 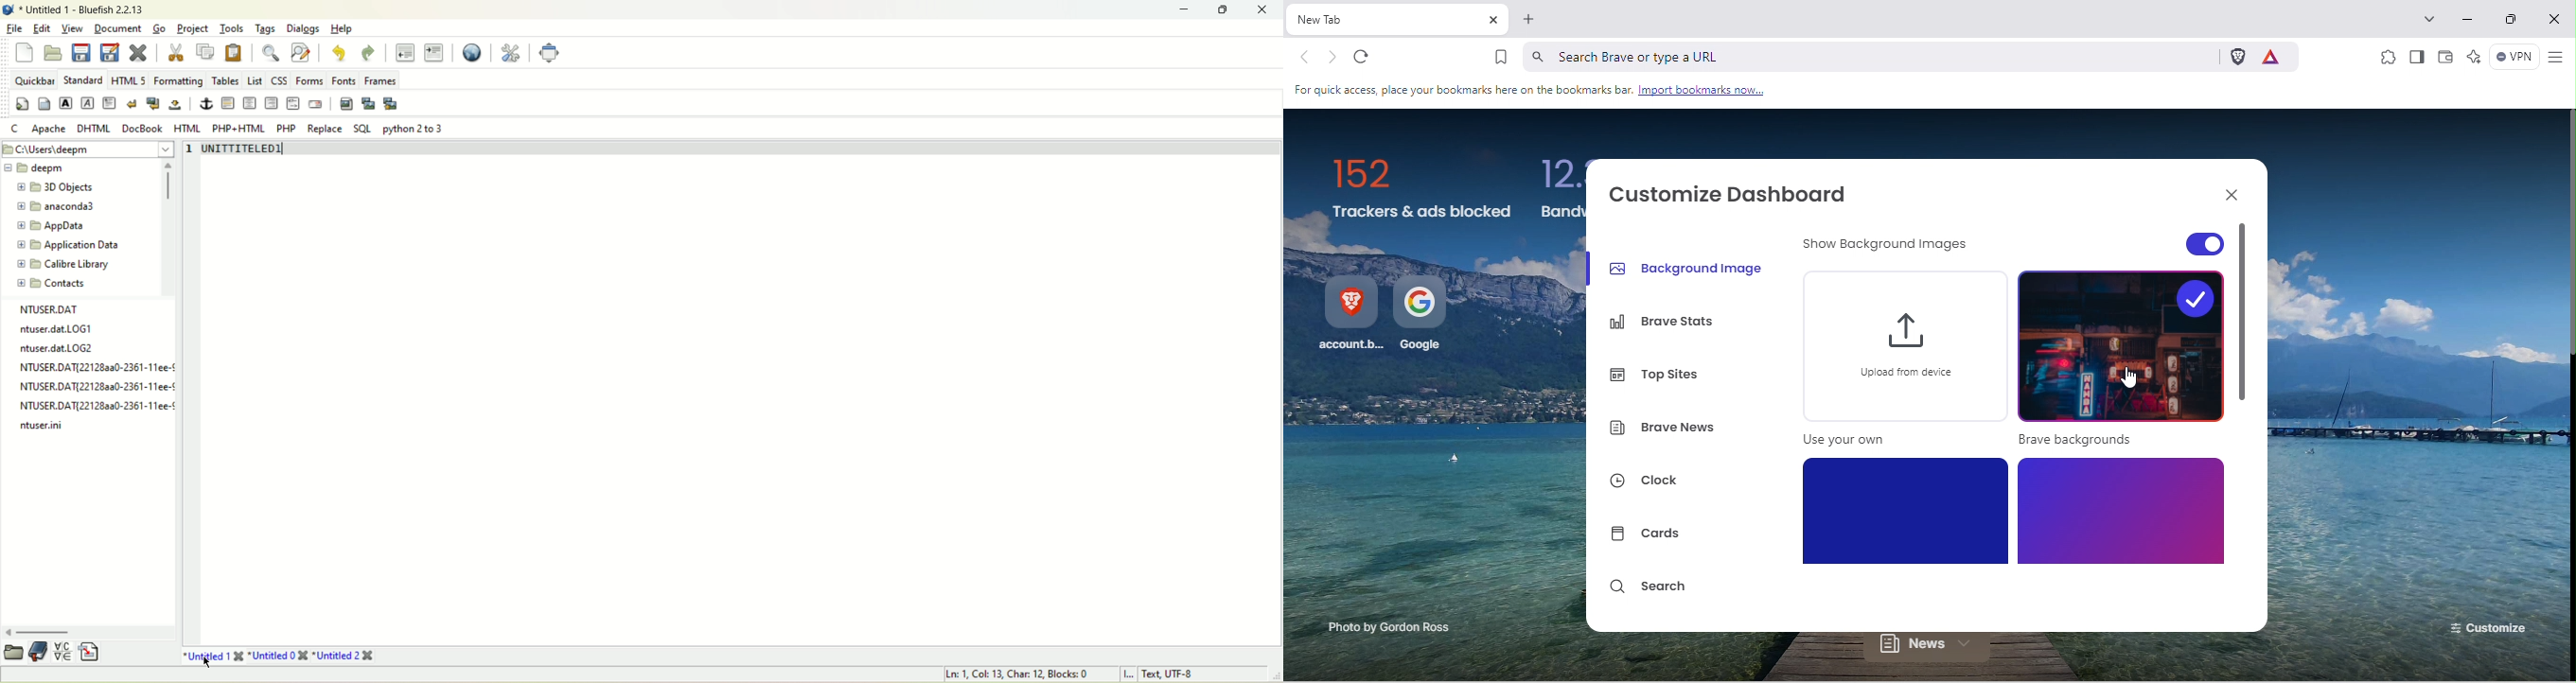 What do you see at coordinates (404, 53) in the screenshot?
I see `unindent` at bounding box center [404, 53].